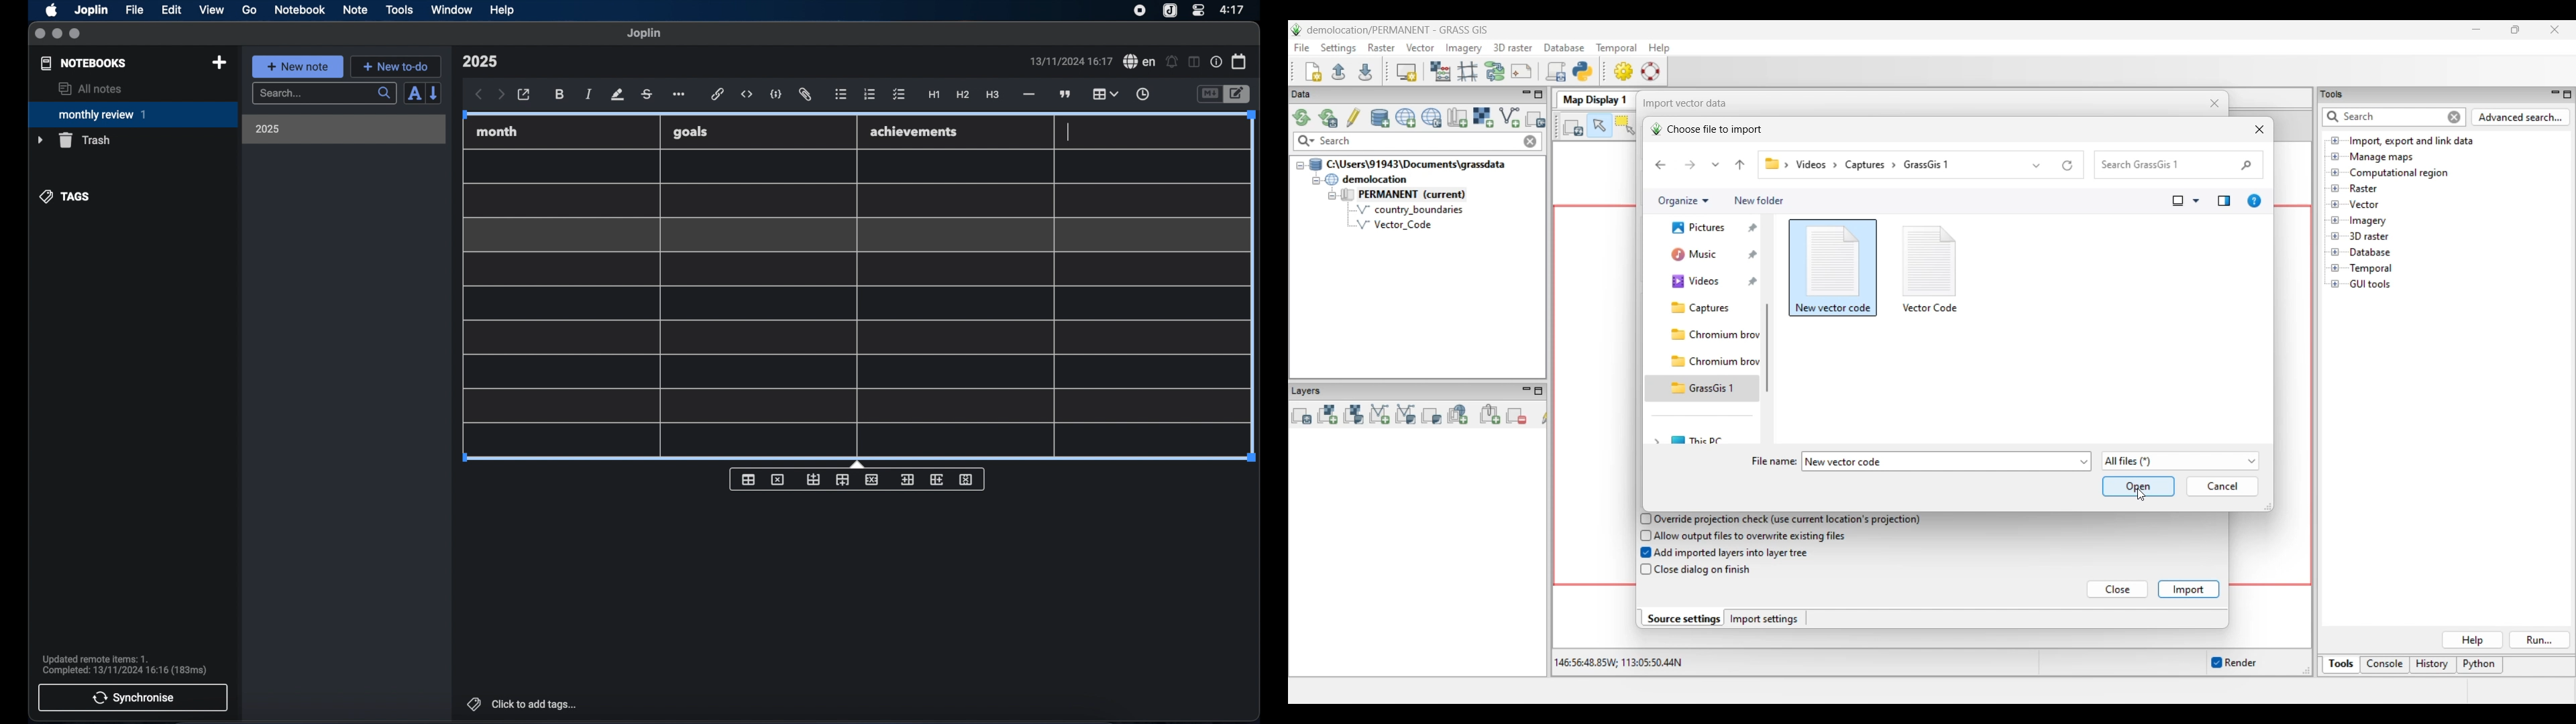 Image resolution: width=2576 pixels, height=728 pixels. What do you see at coordinates (219, 63) in the screenshot?
I see `new notebook` at bounding box center [219, 63].